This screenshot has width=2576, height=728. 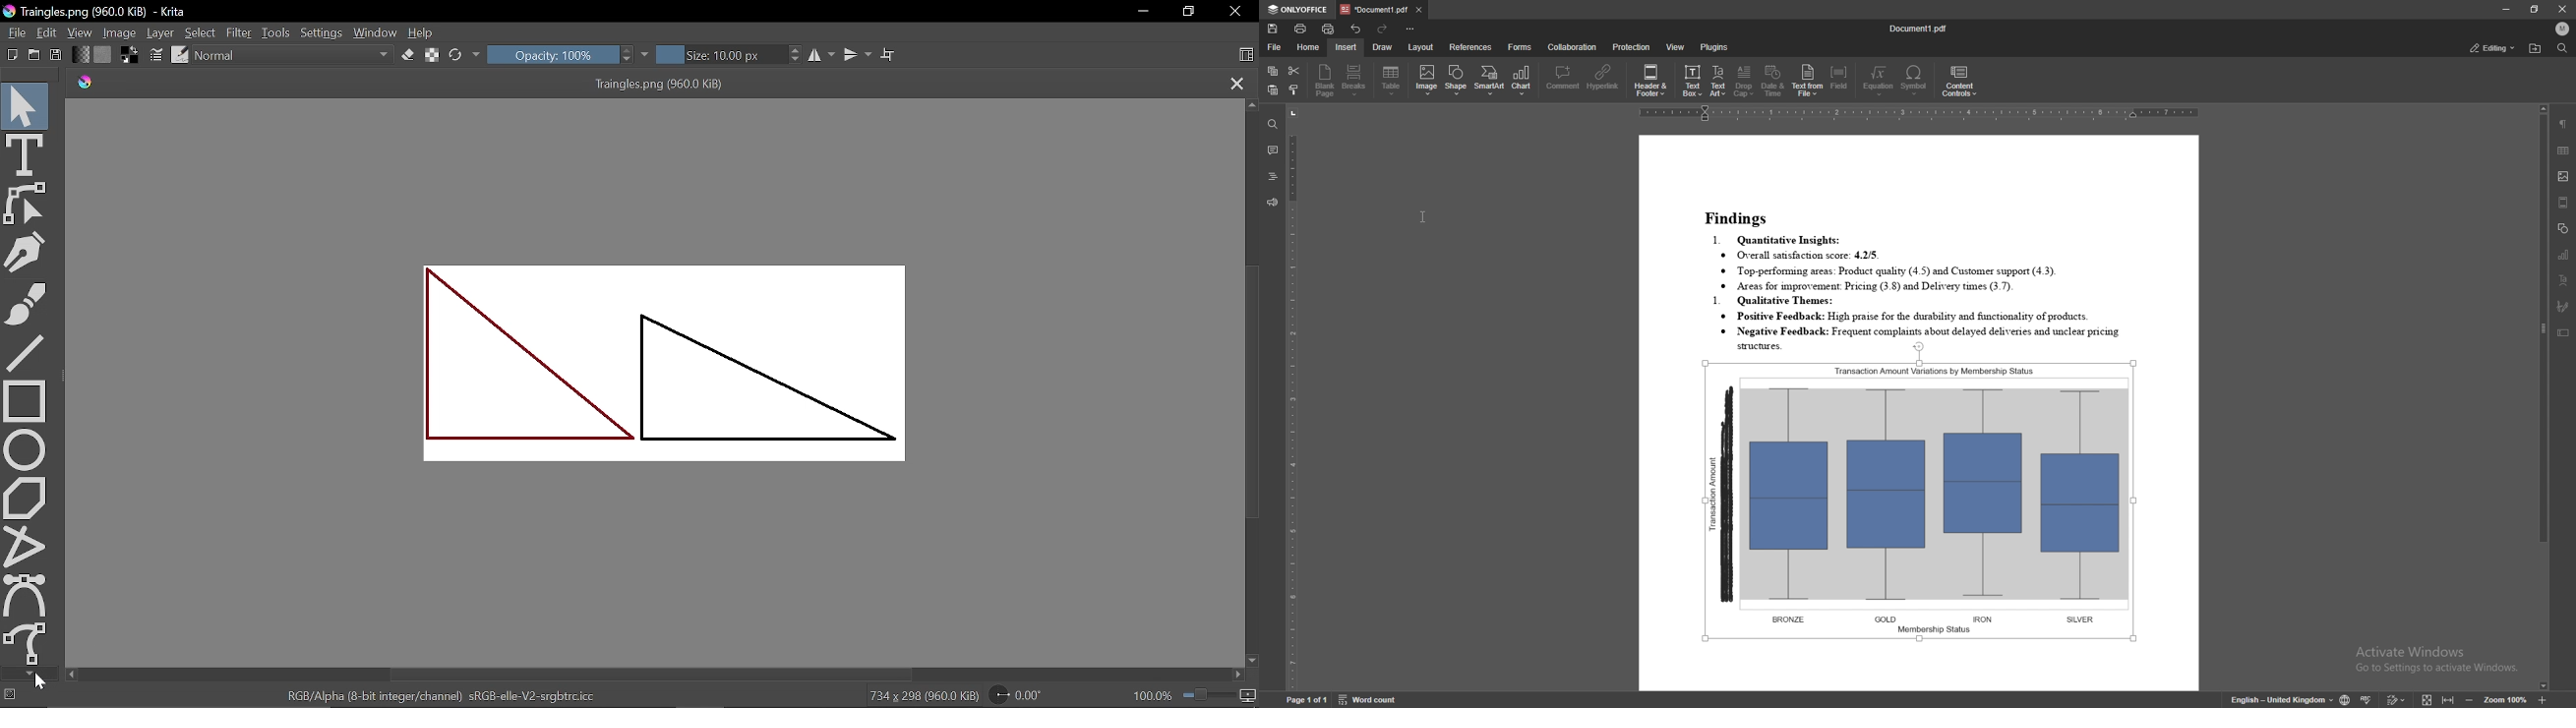 I want to click on table, so click(x=1393, y=80).